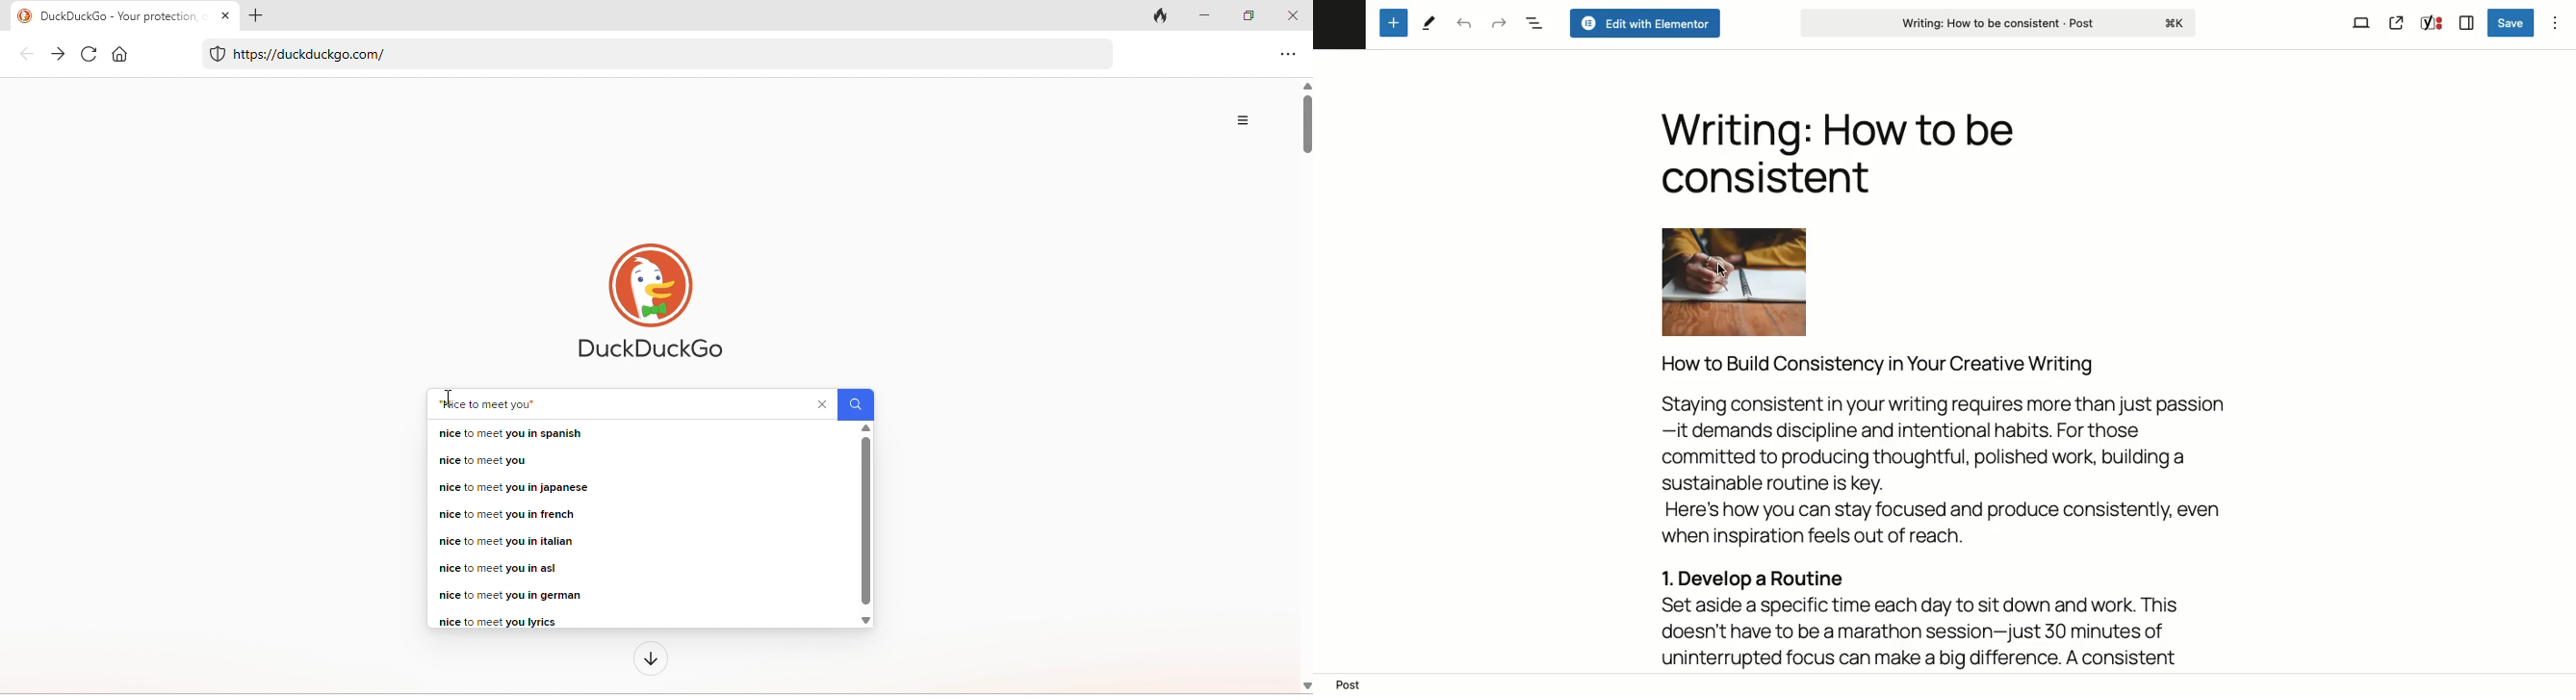 The height and width of the screenshot is (700, 2576). I want to click on post, so click(1348, 685).